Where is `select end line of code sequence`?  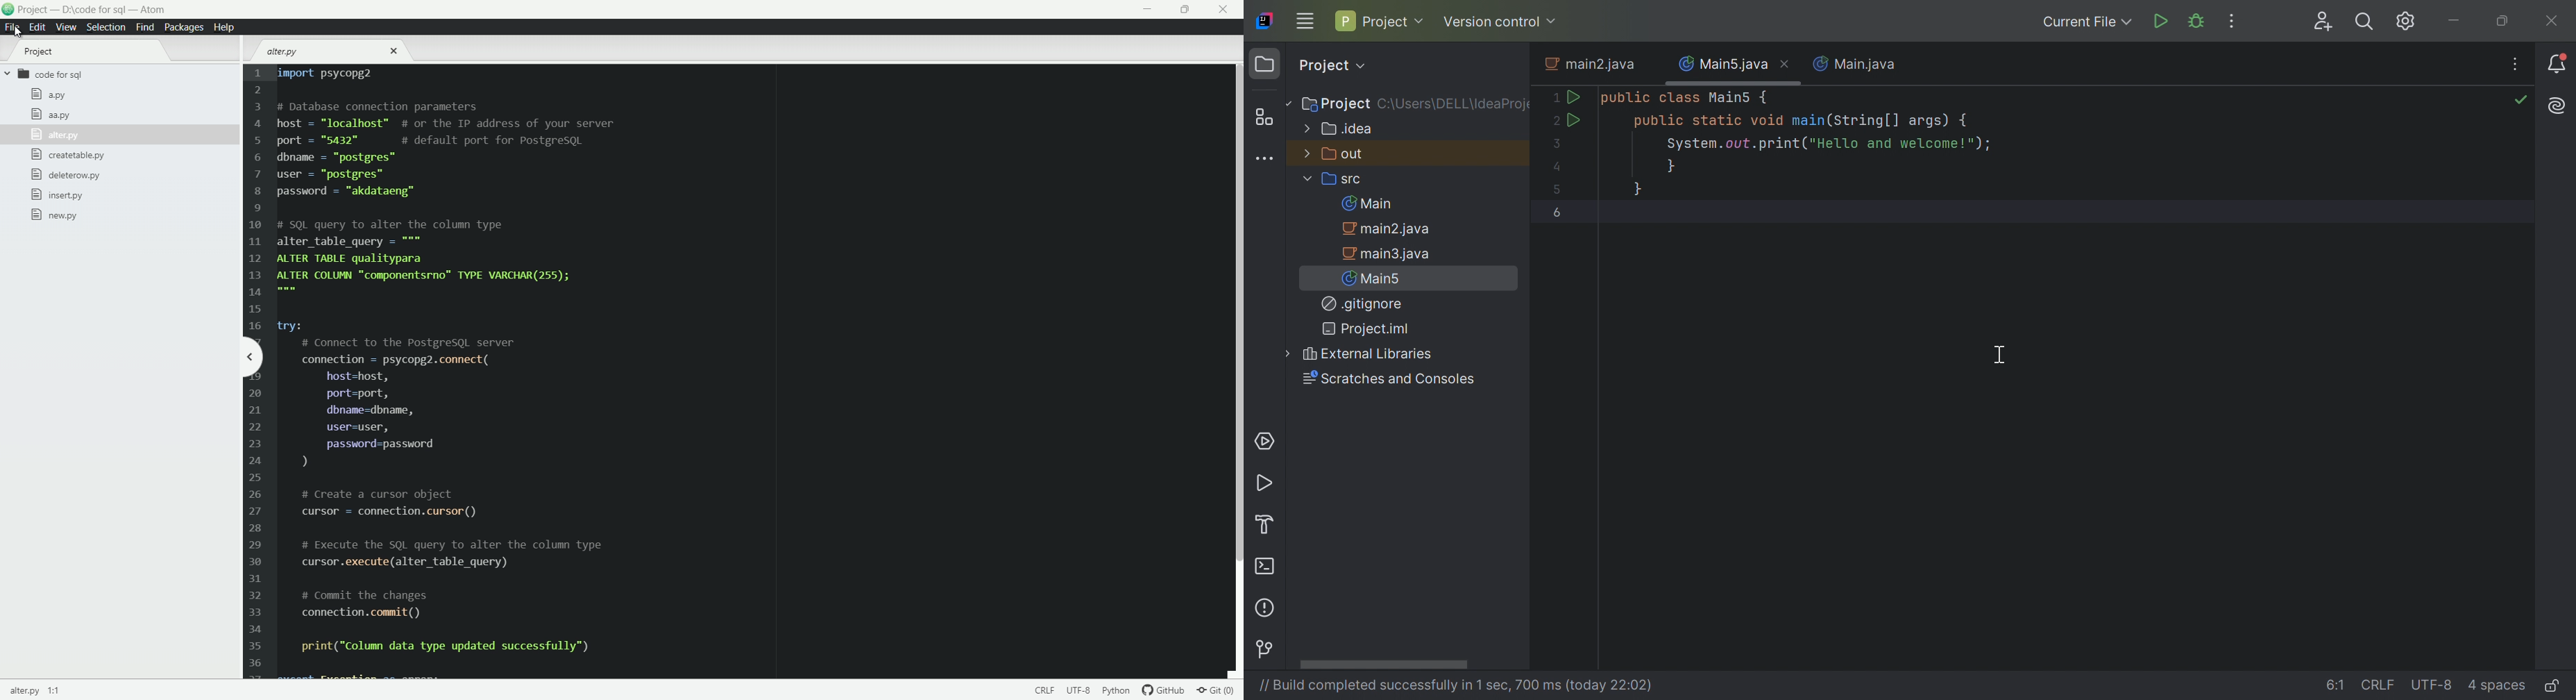 select end line of code sequence is located at coordinates (1079, 690).